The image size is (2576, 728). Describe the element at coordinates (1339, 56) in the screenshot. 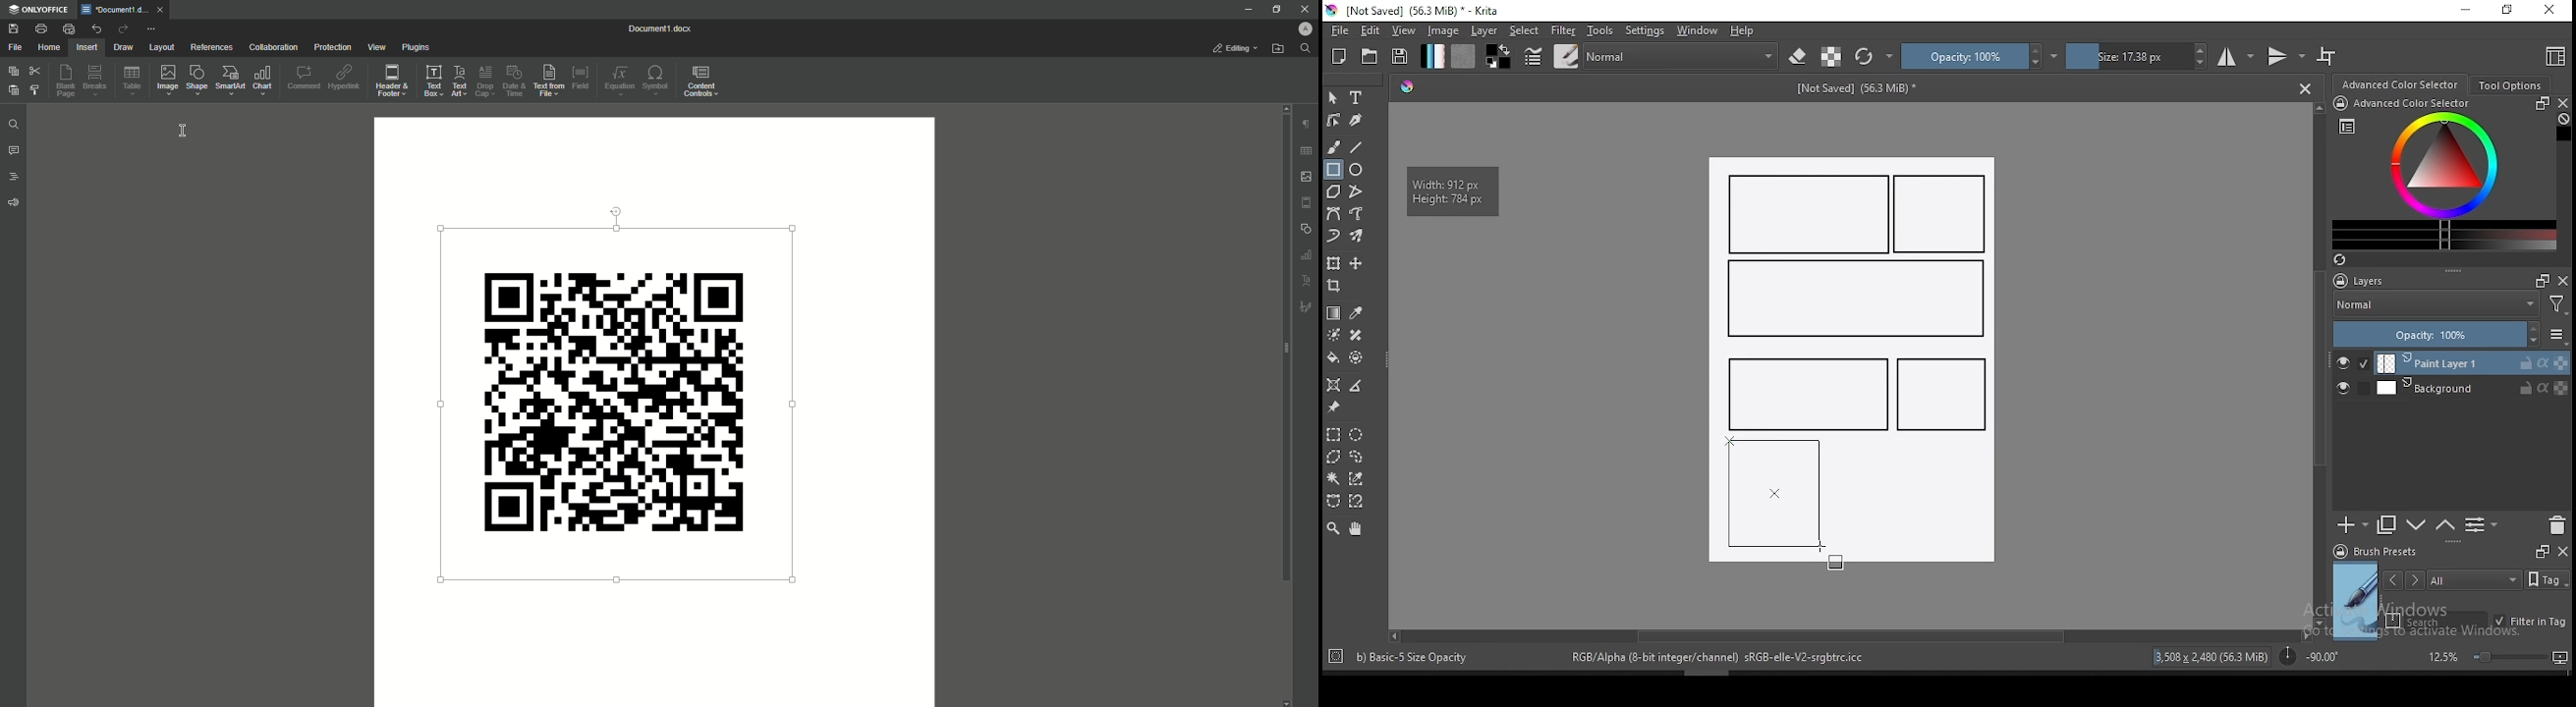

I see `new` at that location.